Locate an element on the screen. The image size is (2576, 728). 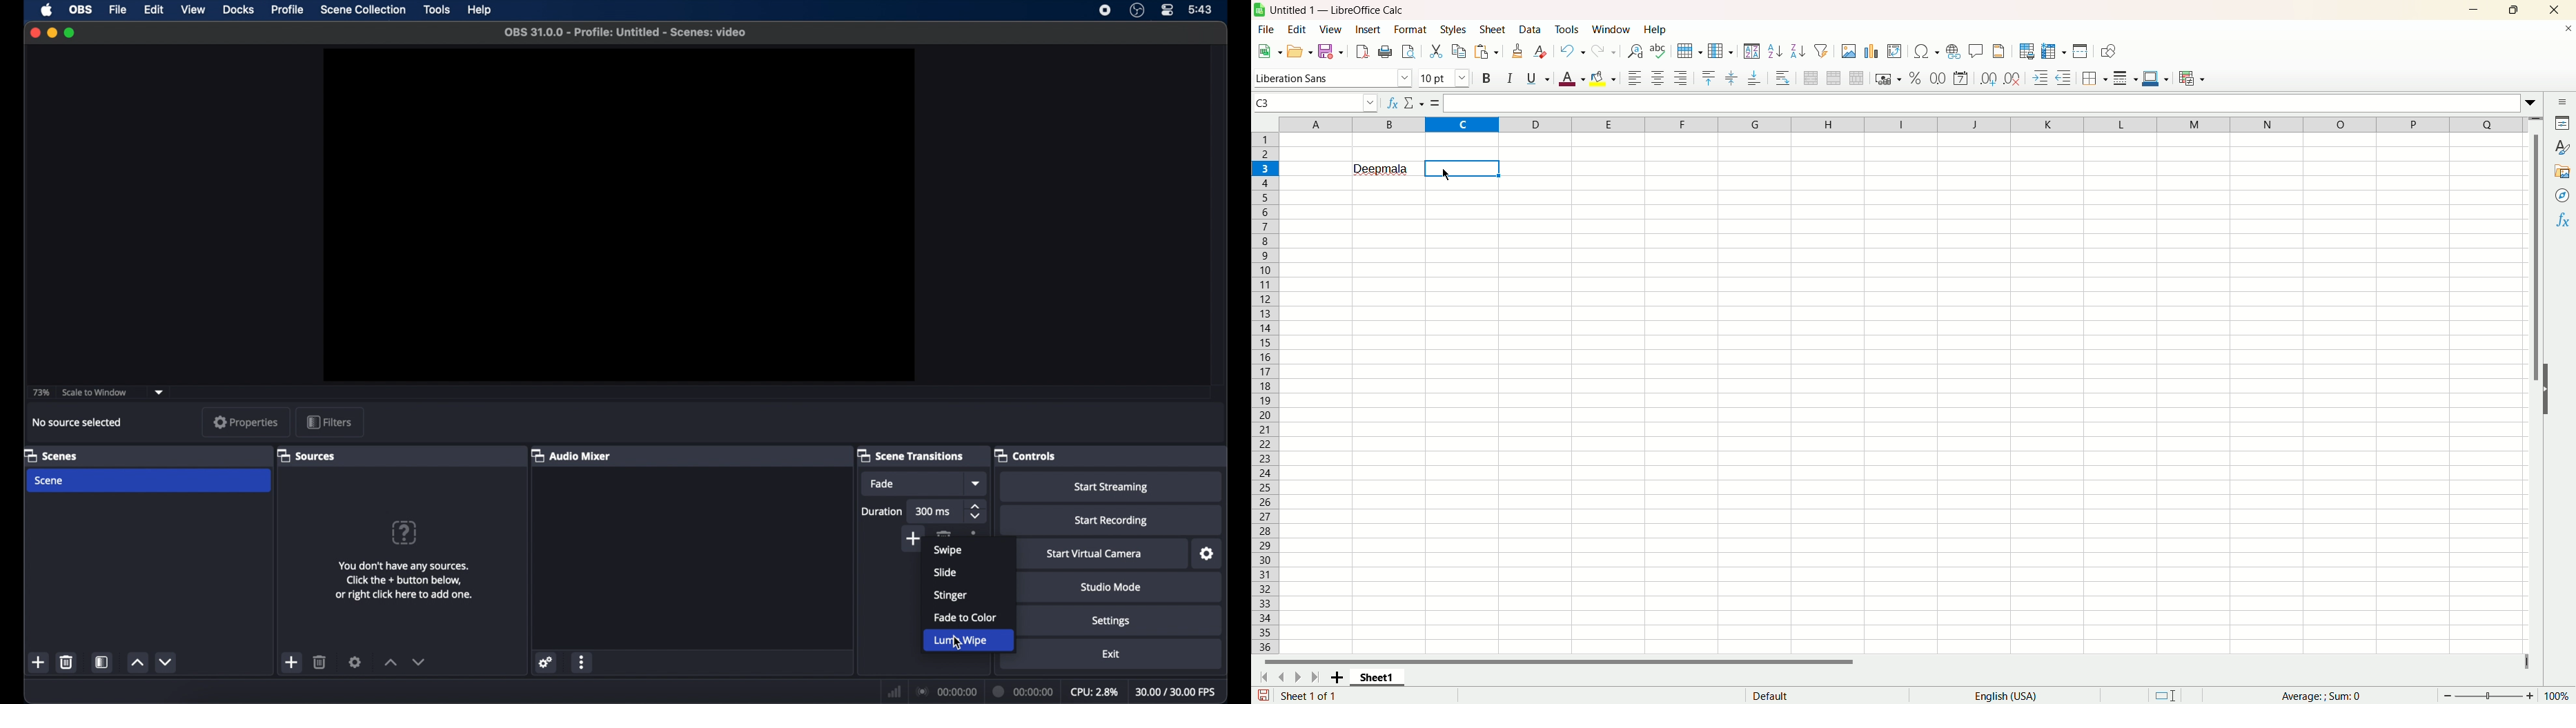
preview is located at coordinates (620, 216).